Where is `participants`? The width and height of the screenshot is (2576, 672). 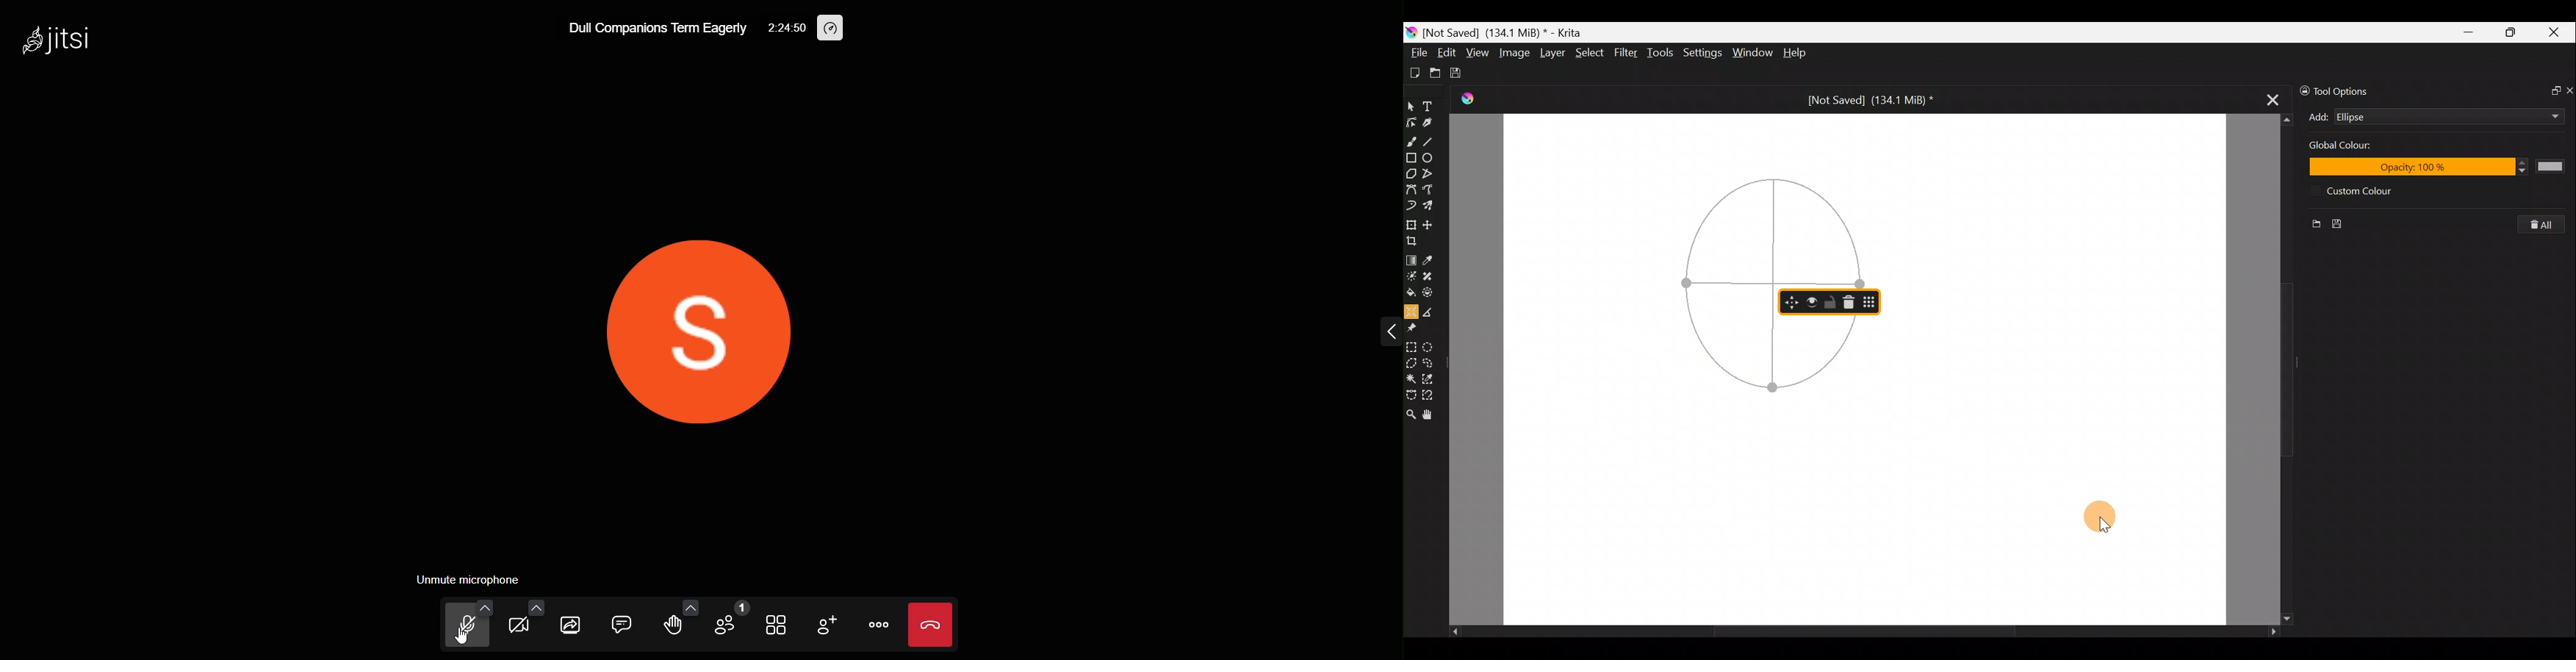
participants is located at coordinates (728, 623).